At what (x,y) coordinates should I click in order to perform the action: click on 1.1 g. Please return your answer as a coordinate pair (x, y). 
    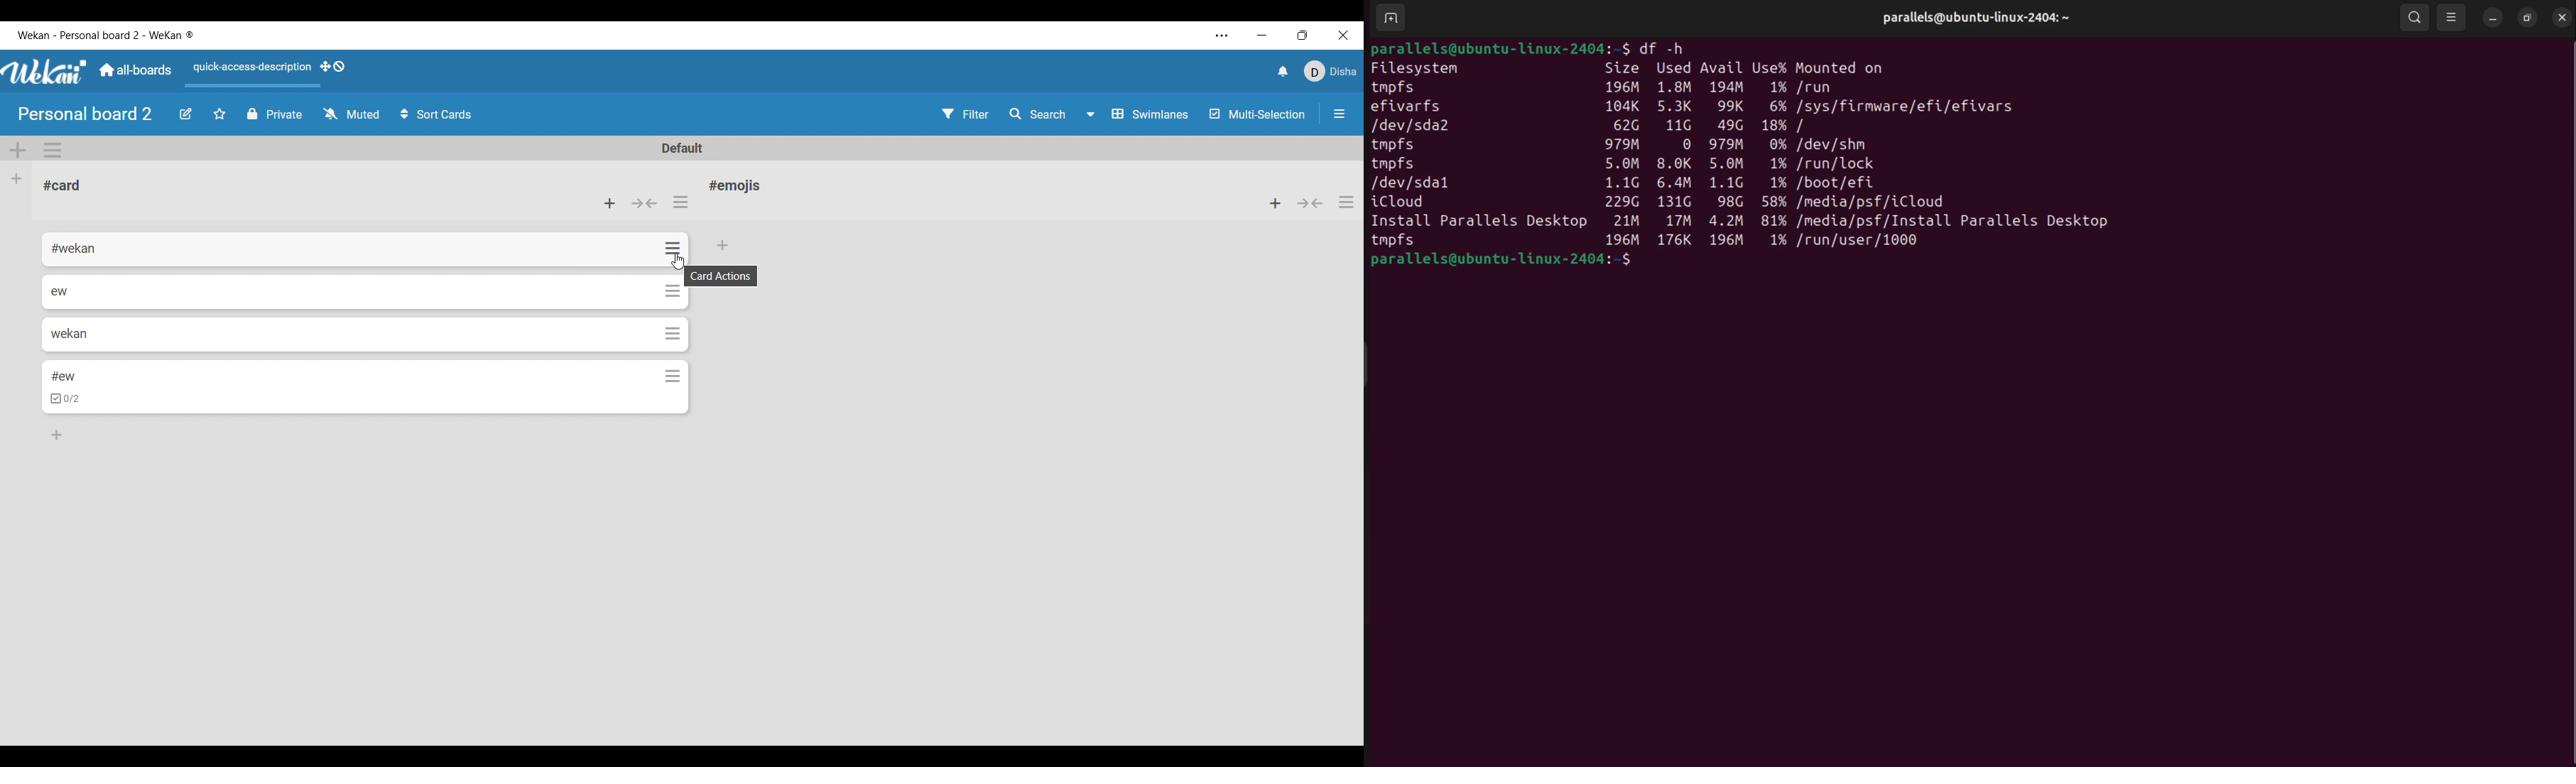
    Looking at the image, I should click on (1732, 184).